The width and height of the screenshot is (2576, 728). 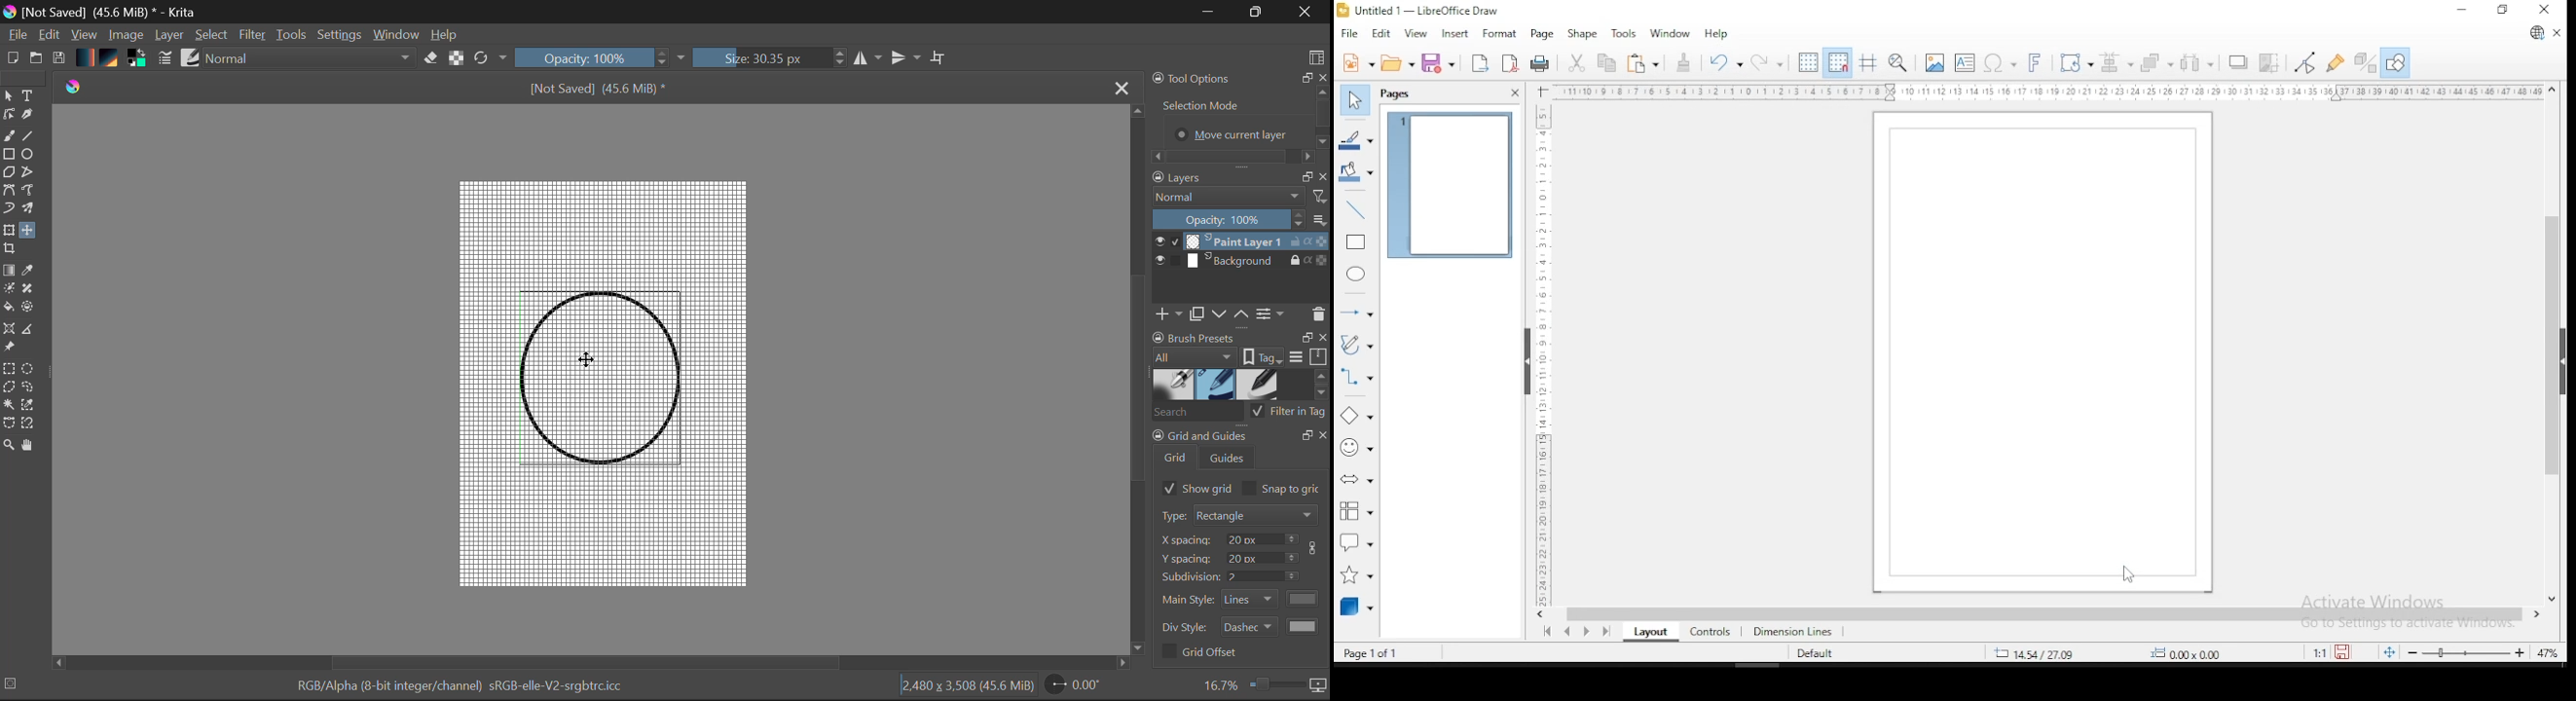 I want to click on Polygon, so click(x=8, y=173).